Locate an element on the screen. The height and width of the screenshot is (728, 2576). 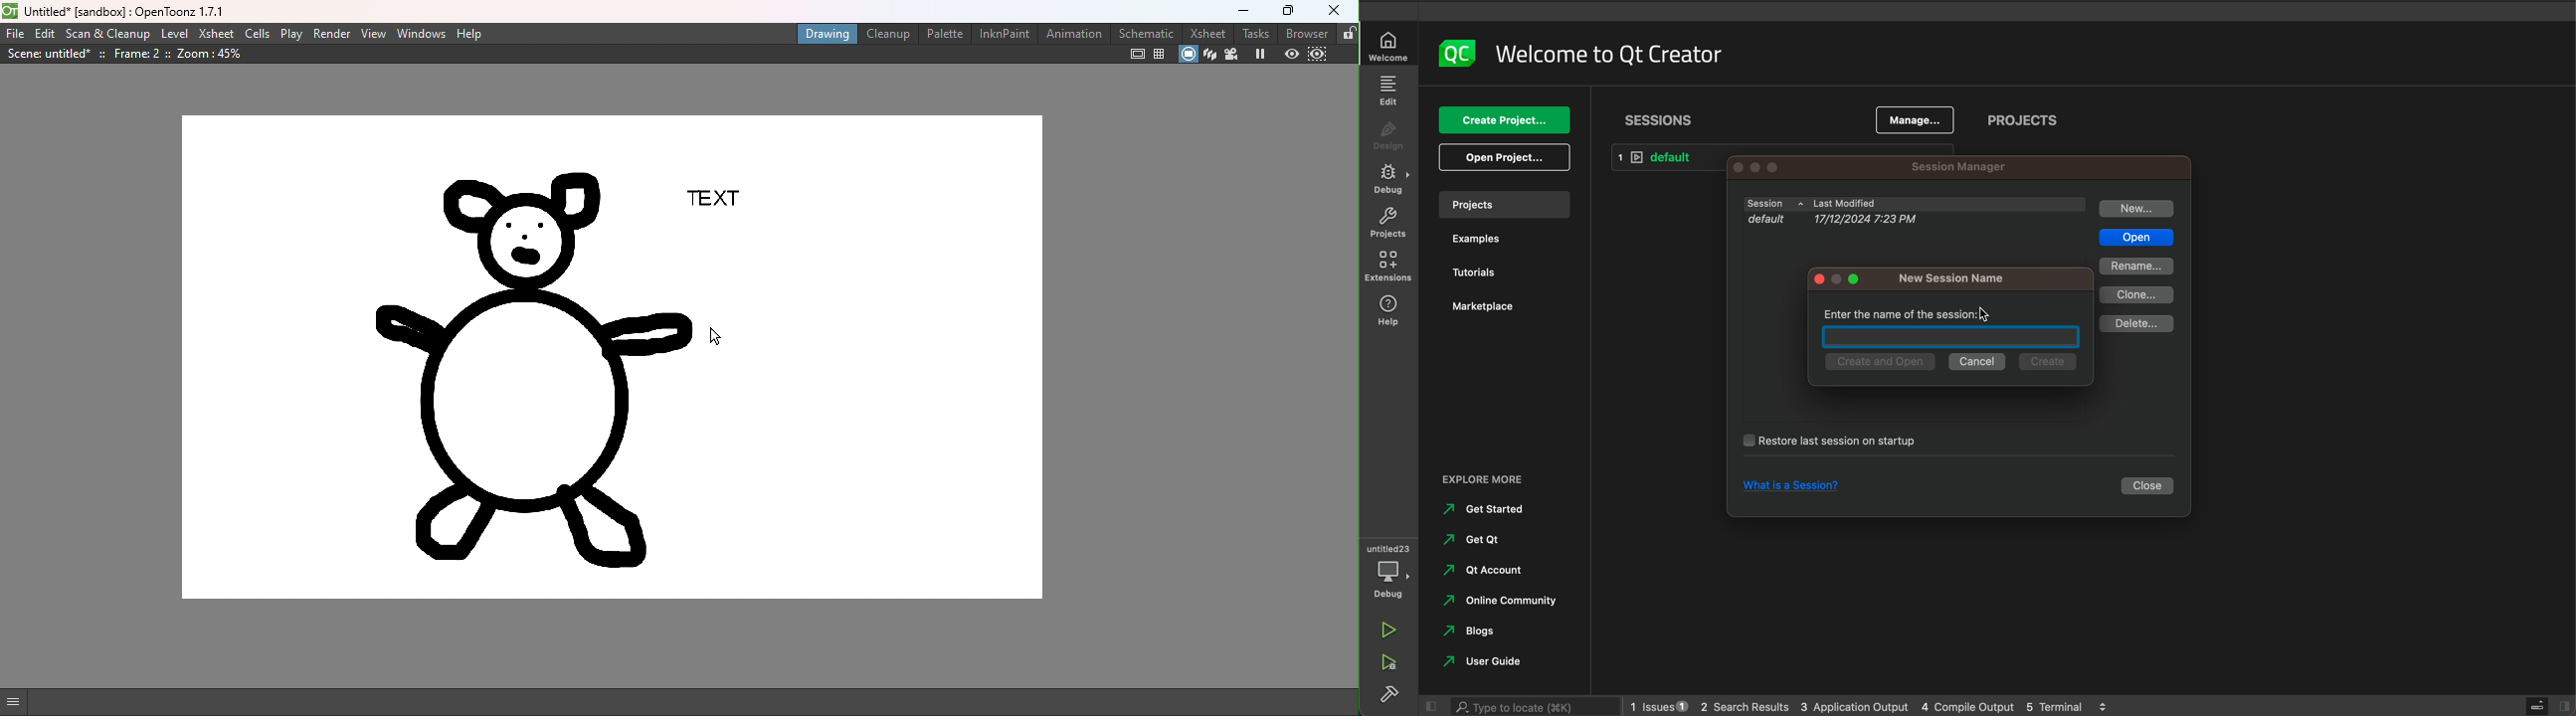
design is located at coordinates (1389, 139).